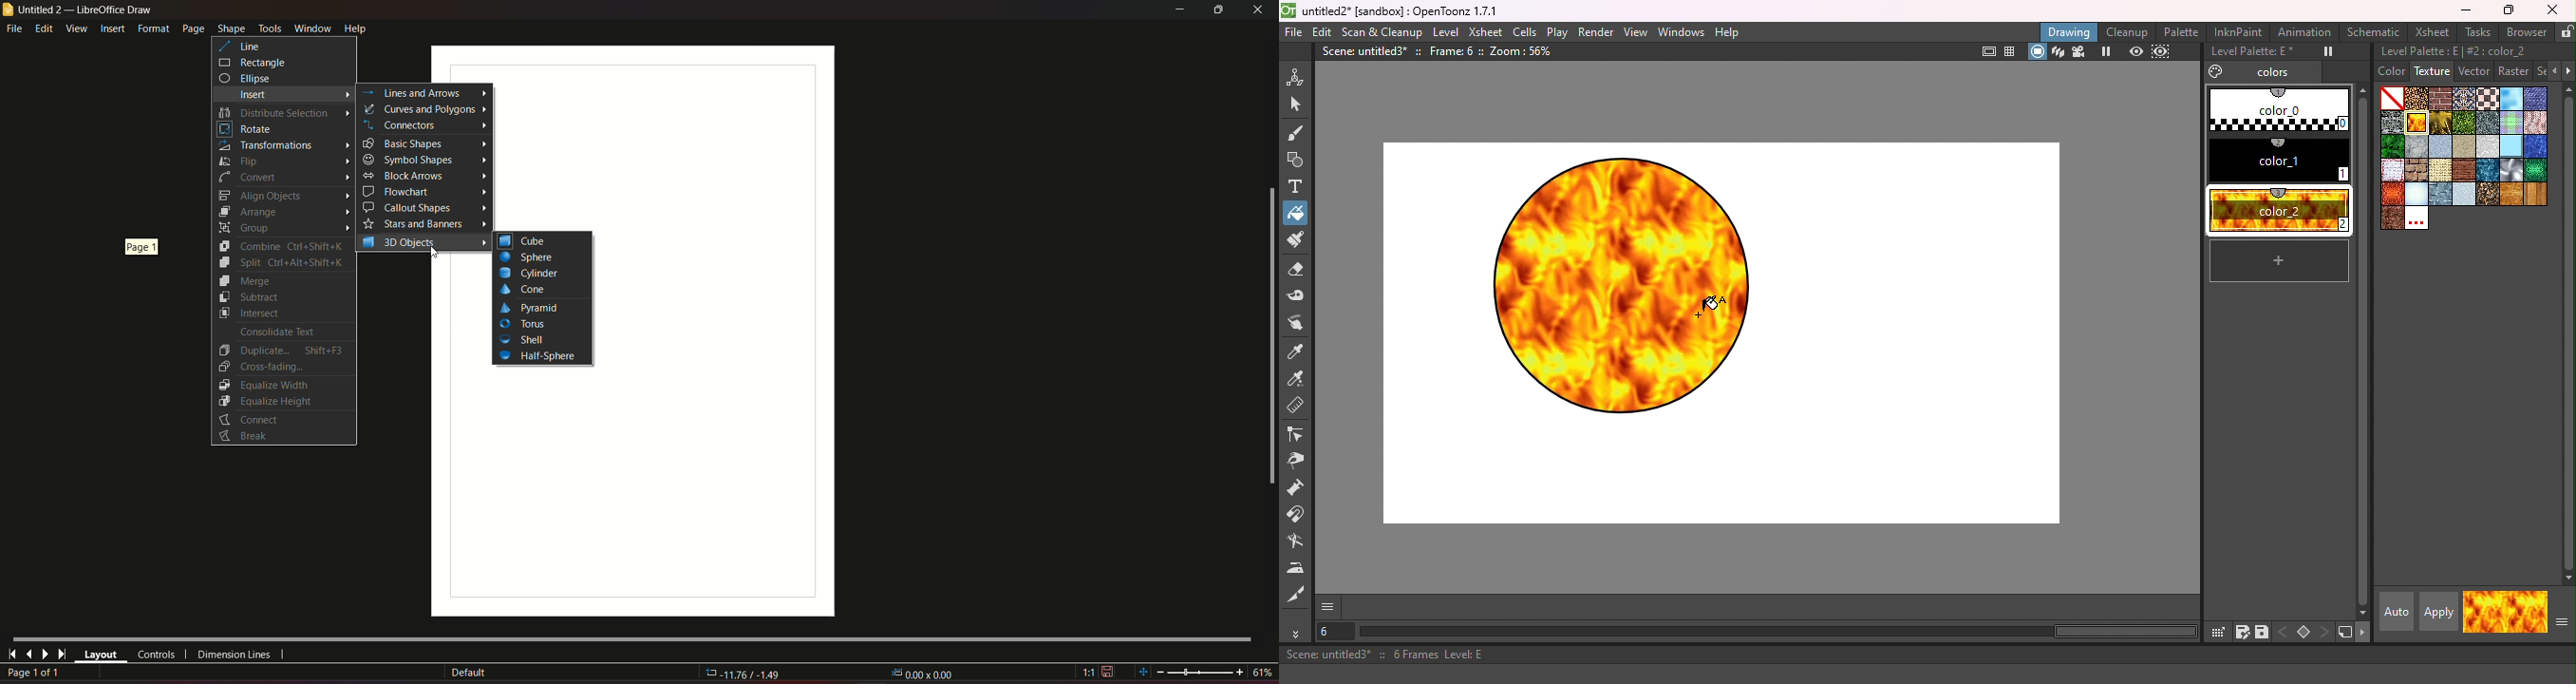 Image resolution: width=2576 pixels, height=700 pixels. Describe the element at coordinates (1259, 9) in the screenshot. I see `close` at that location.